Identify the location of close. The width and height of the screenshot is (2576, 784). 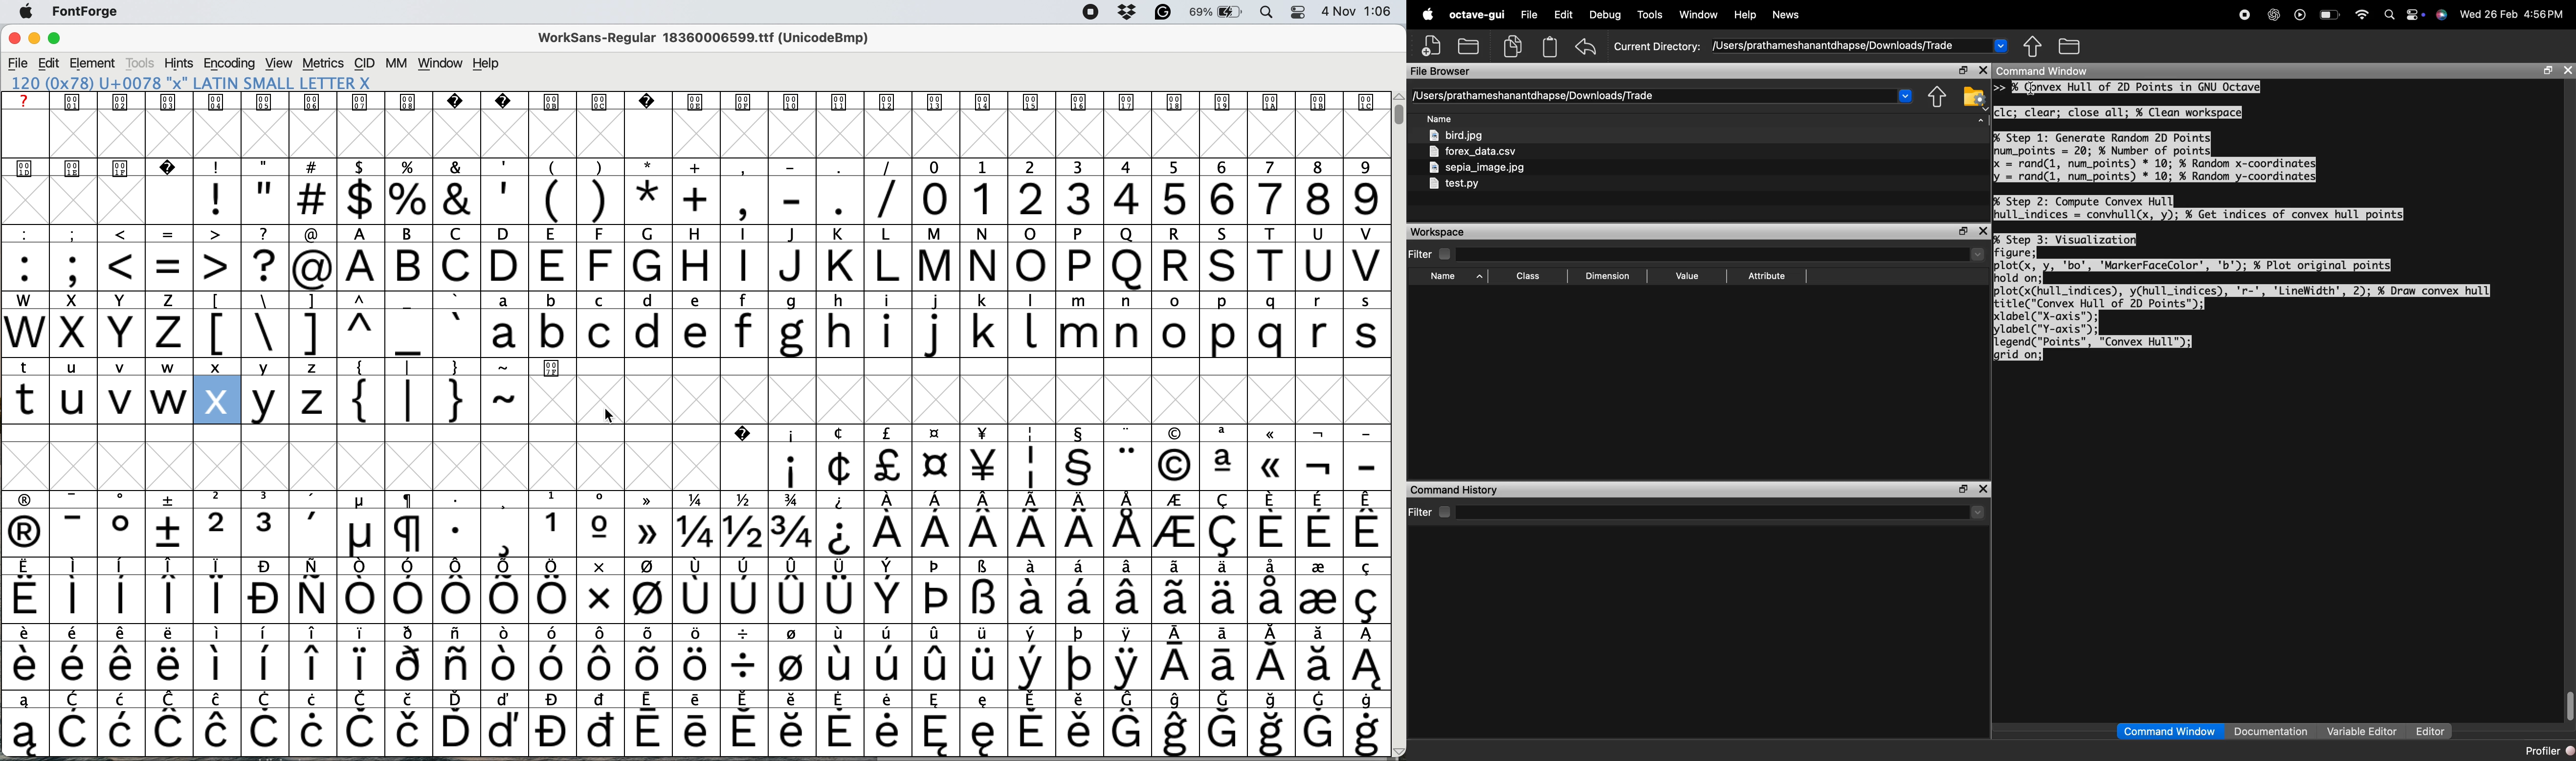
(14, 40).